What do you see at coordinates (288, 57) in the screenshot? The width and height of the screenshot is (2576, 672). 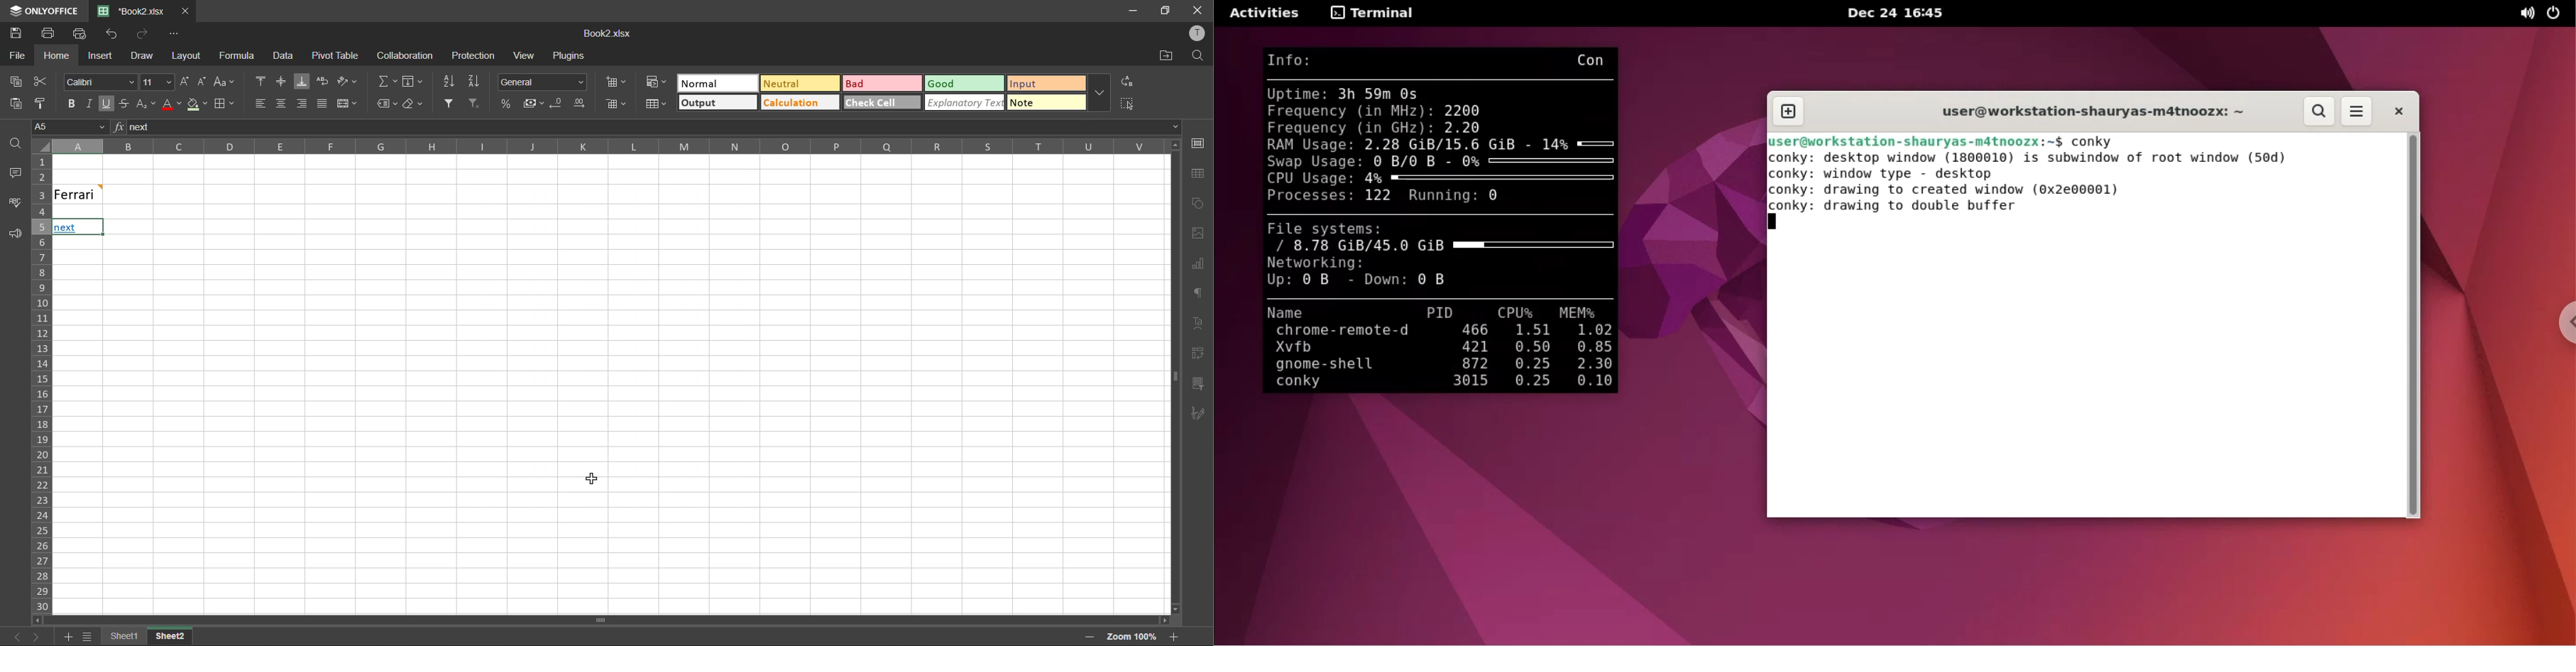 I see `data` at bounding box center [288, 57].